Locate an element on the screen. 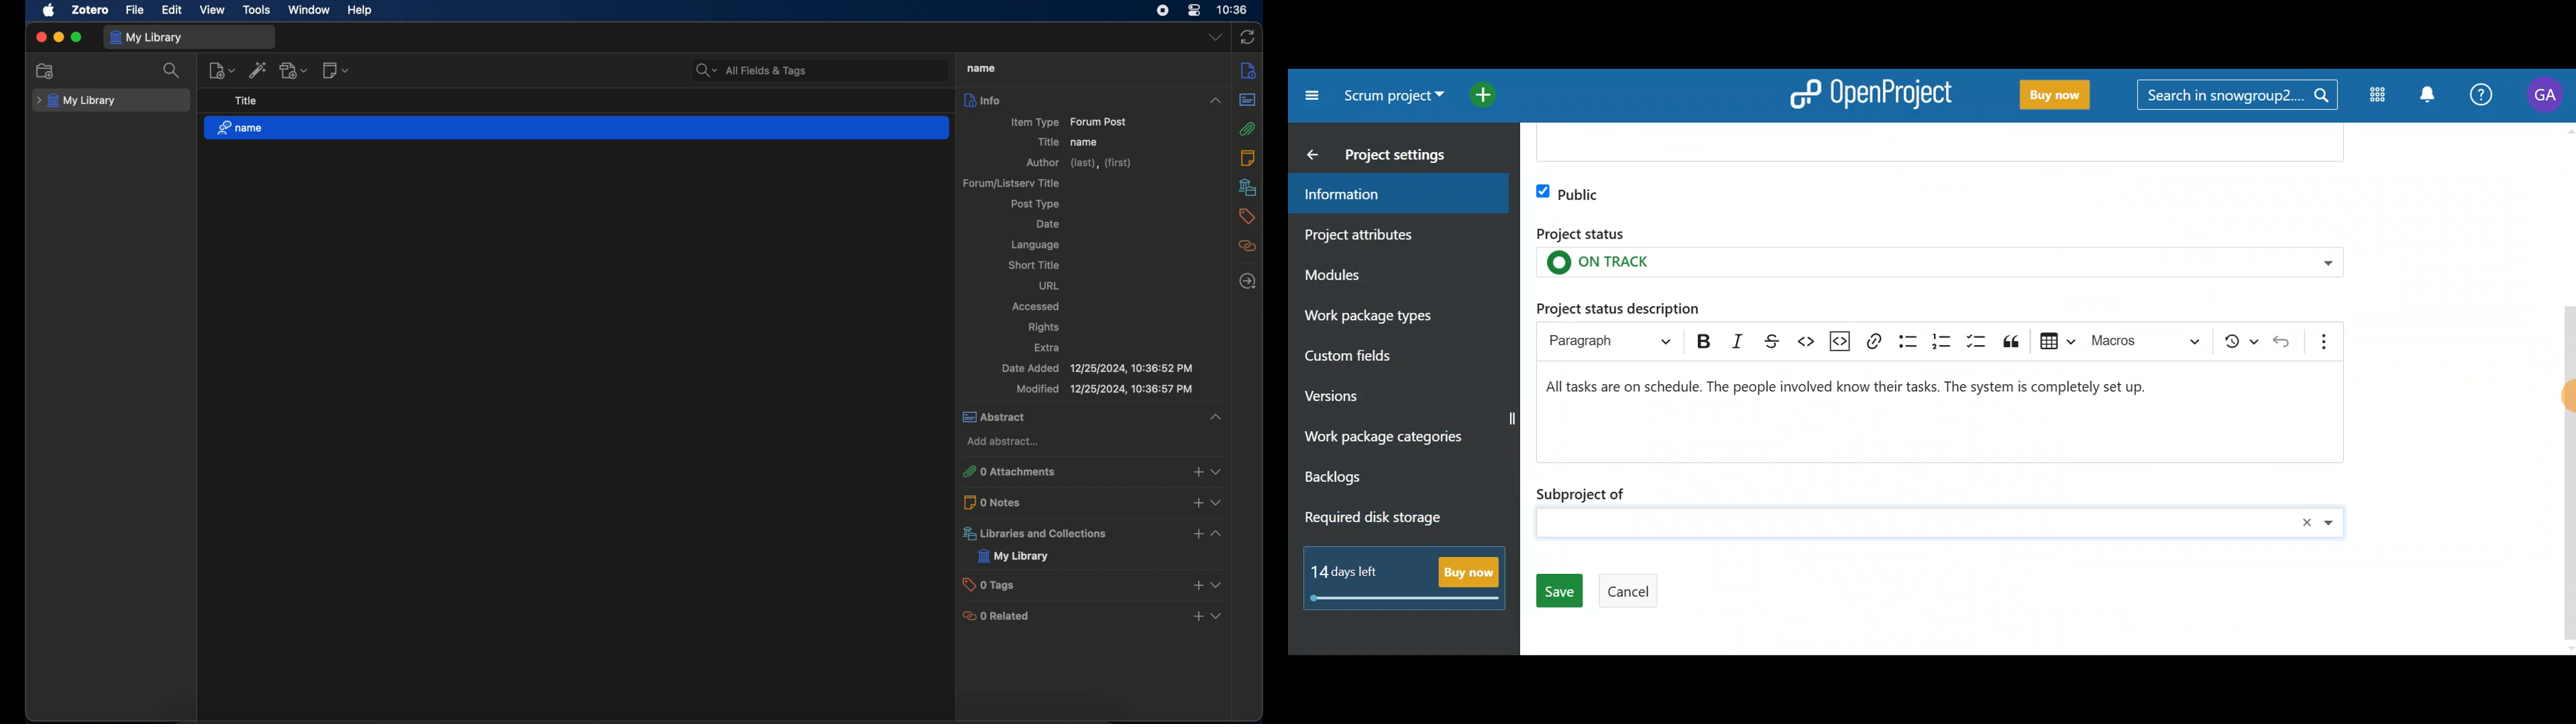 The width and height of the screenshot is (2576, 728). my library is located at coordinates (74, 101).